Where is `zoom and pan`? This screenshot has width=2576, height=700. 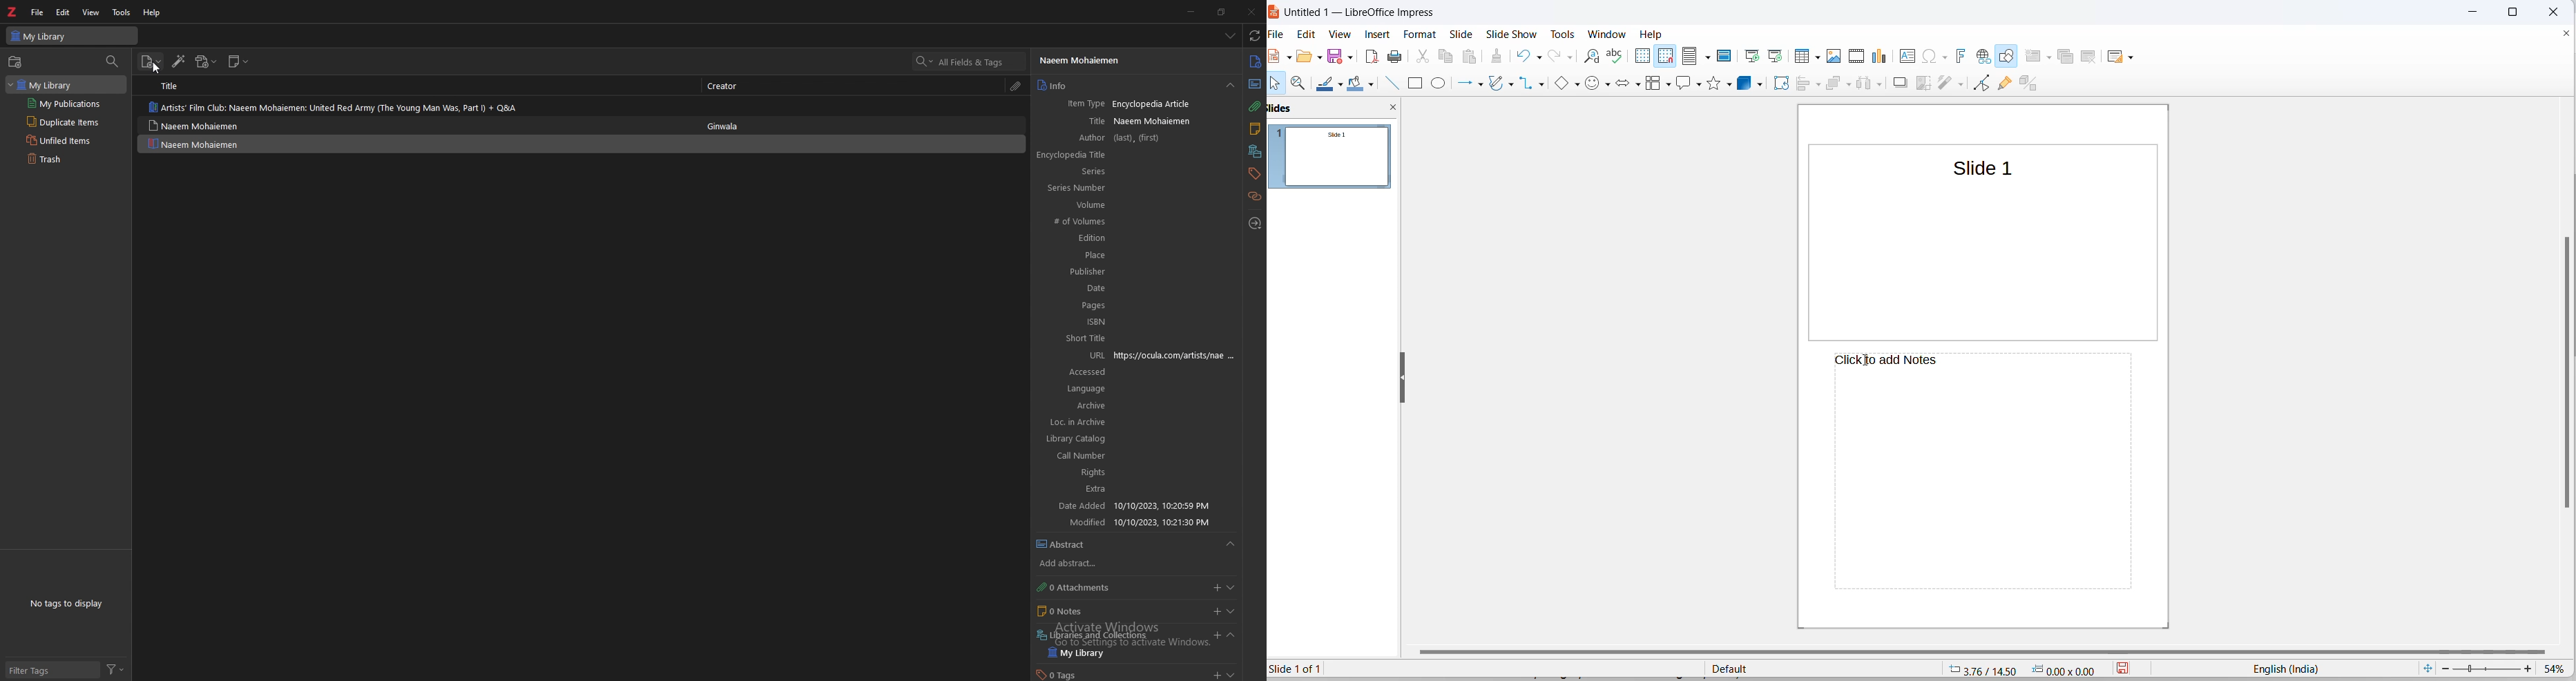
zoom and pan is located at coordinates (1303, 84).